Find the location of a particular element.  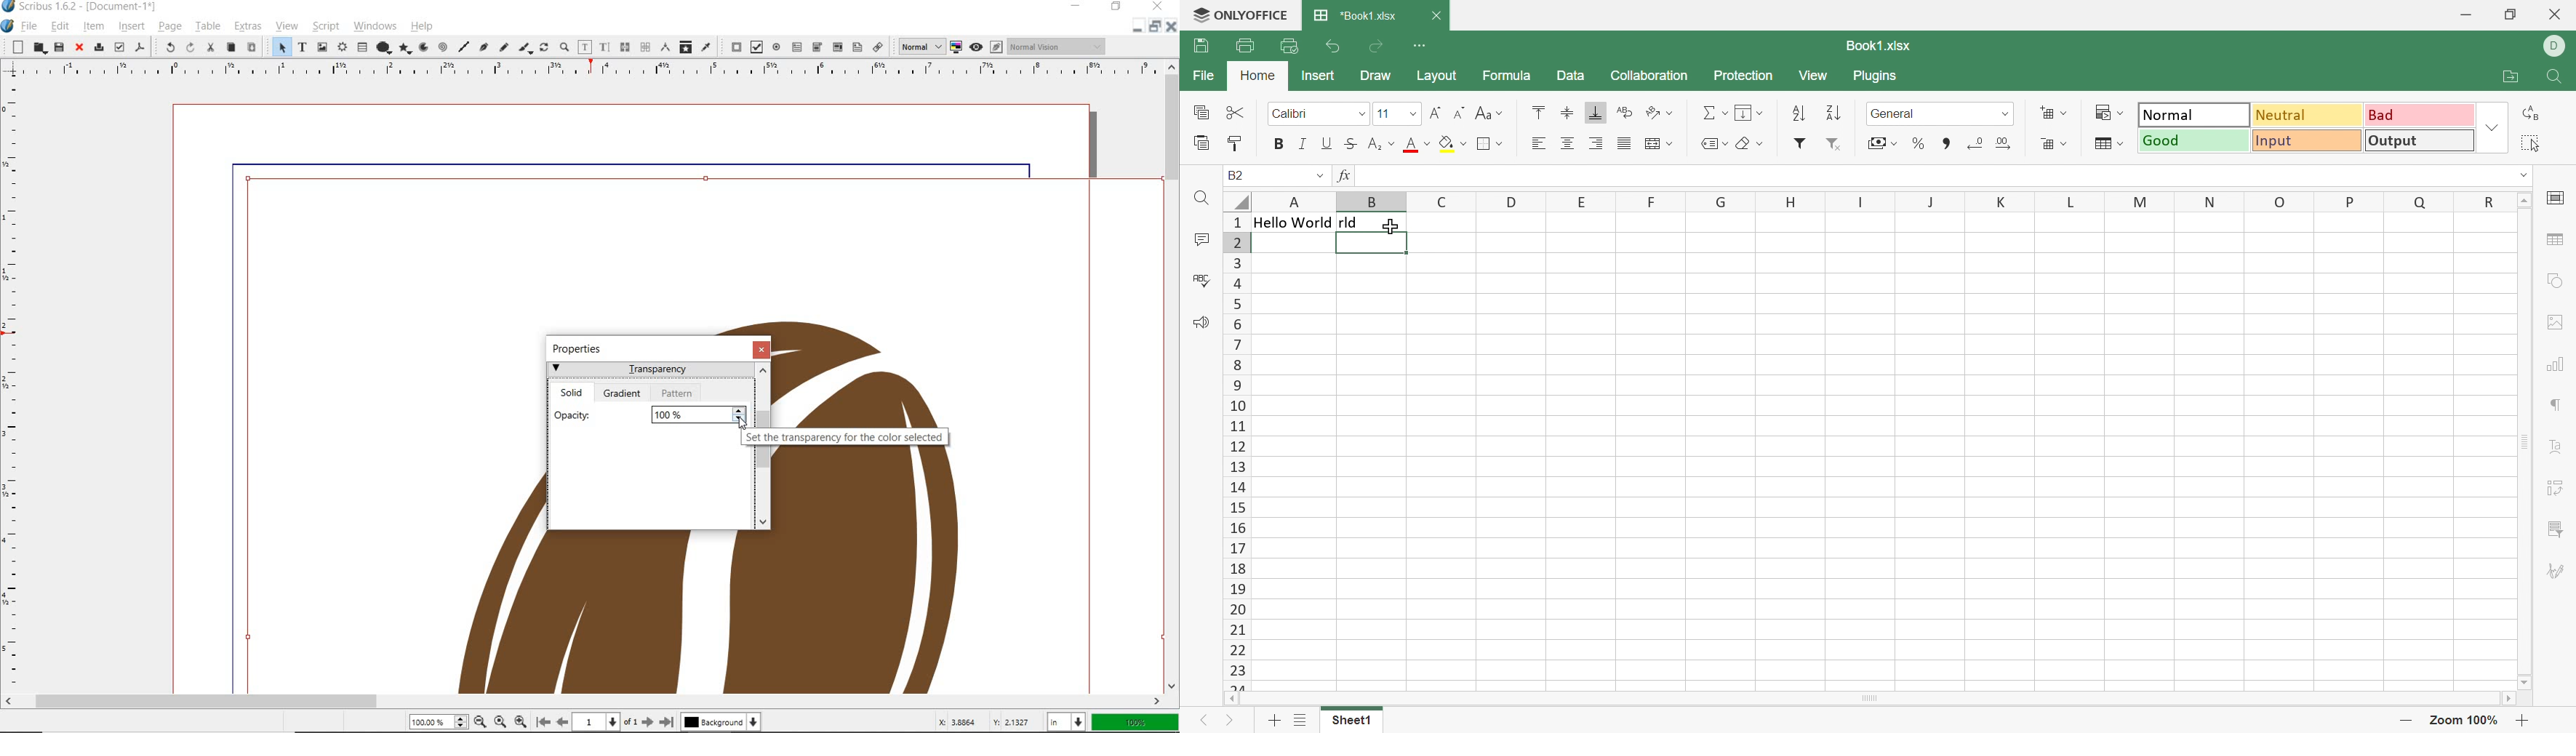

pdf radio button is located at coordinates (777, 46).